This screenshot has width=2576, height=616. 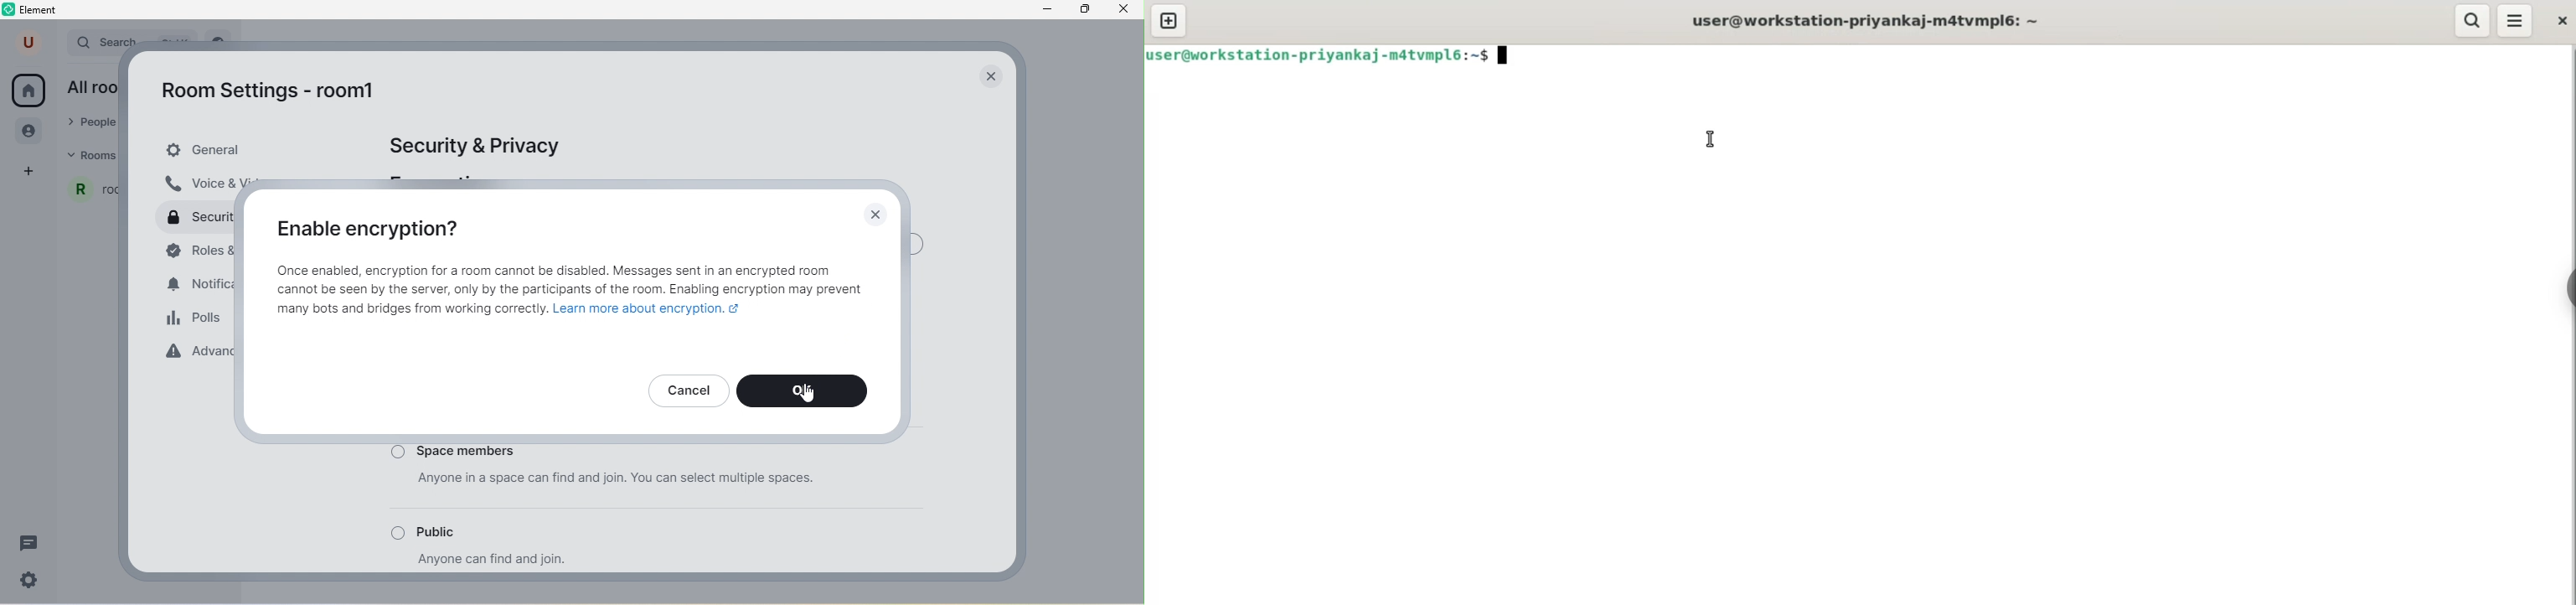 I want to click on search, so click(x=2474, y=21).